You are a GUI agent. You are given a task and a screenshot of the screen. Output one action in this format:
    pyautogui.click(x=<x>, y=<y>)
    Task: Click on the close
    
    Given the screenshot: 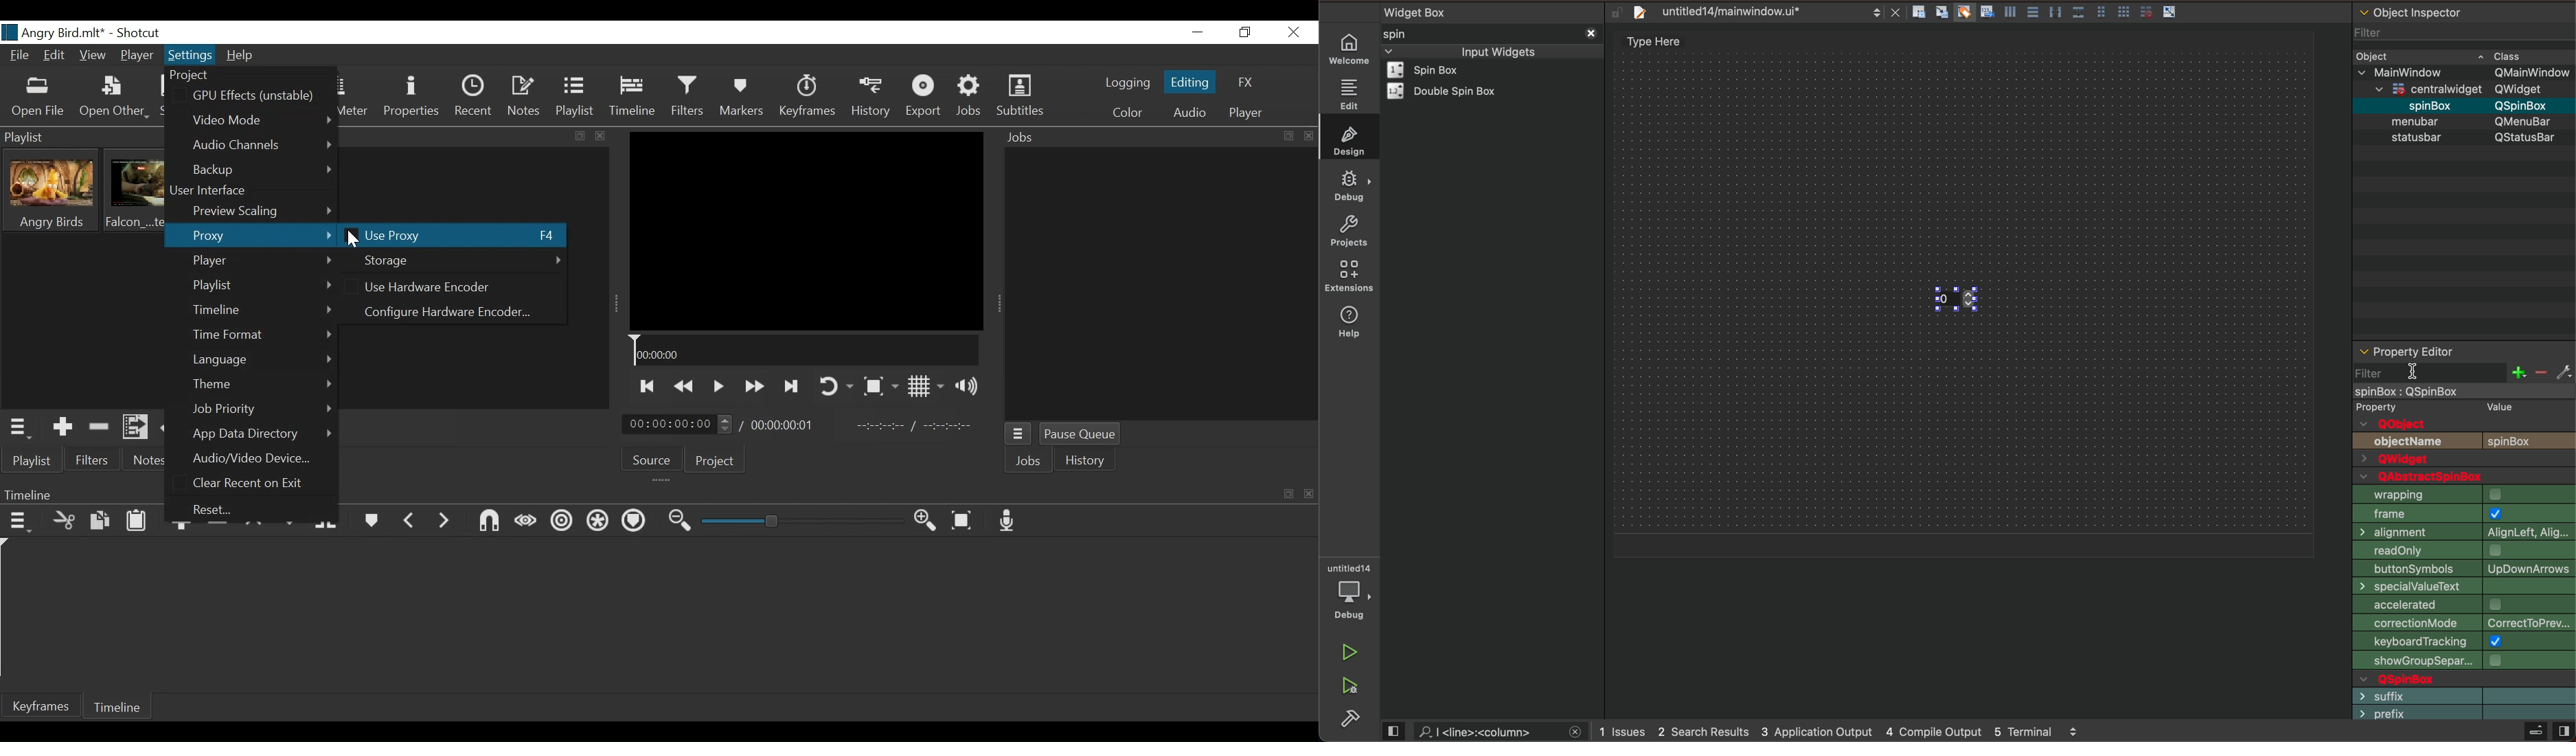 What is the action you would take?
    pyautogui.click(x=1310, y=491)
    